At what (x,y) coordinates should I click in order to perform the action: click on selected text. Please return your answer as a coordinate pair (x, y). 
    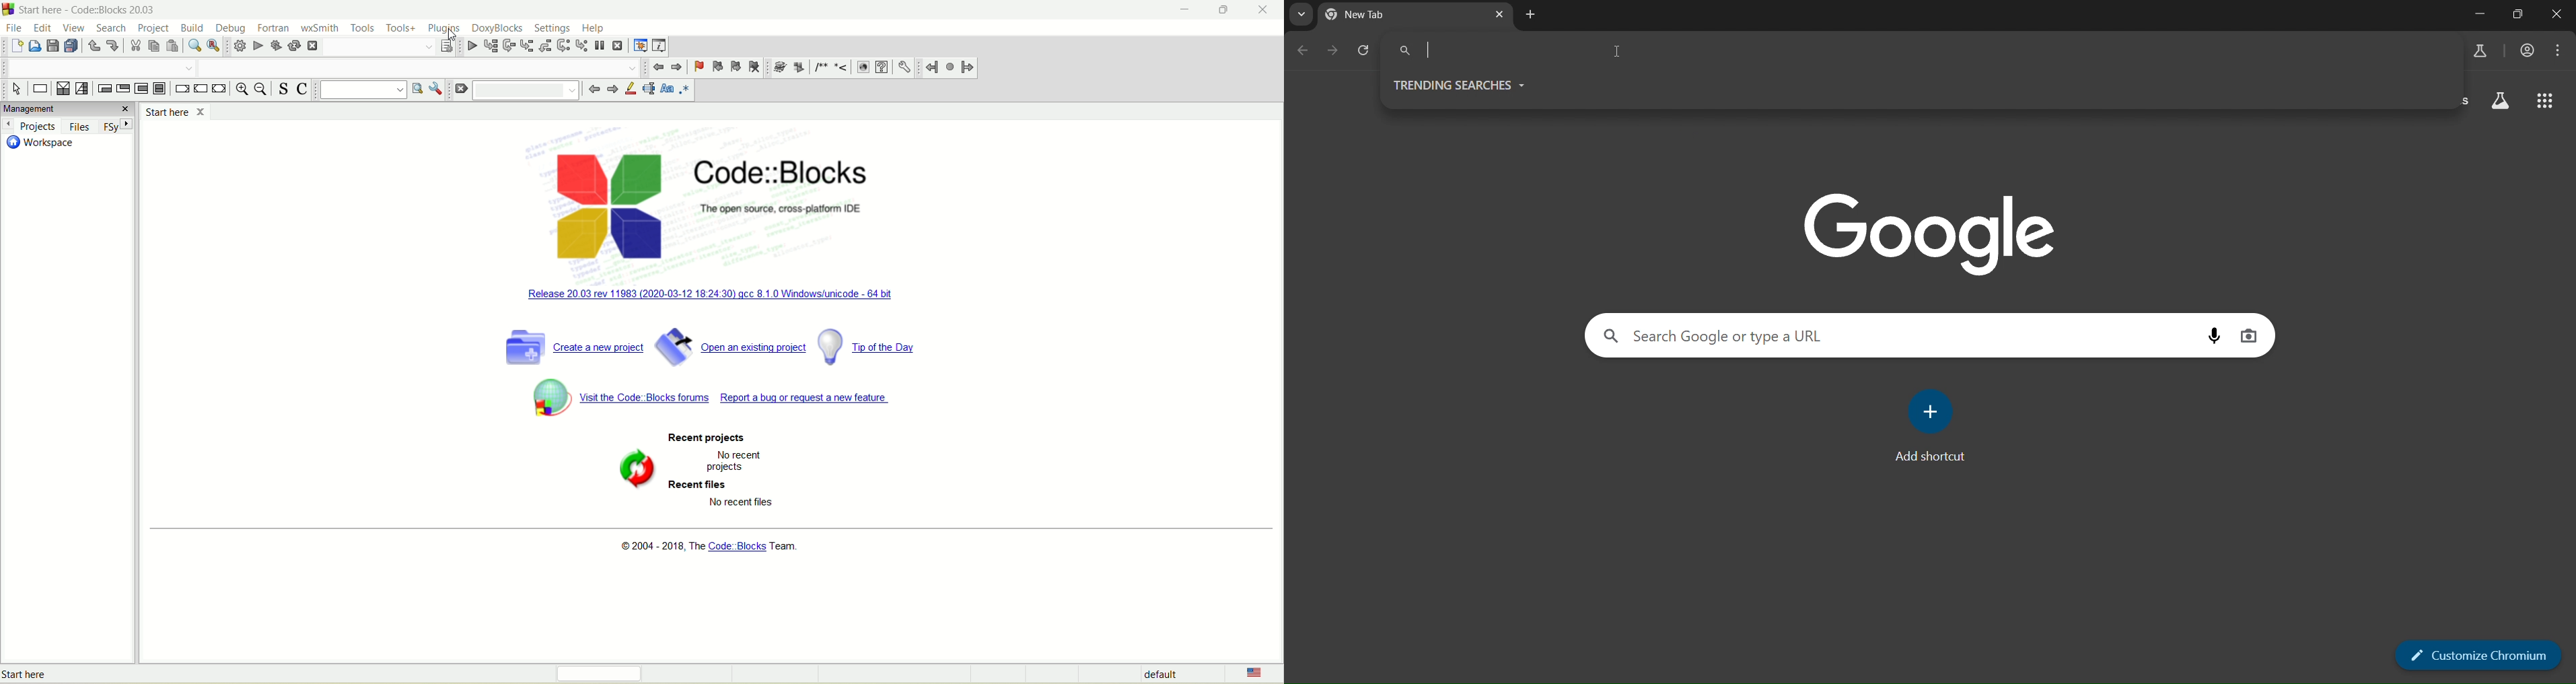
    Looking at the image, I should click on (649, 90).